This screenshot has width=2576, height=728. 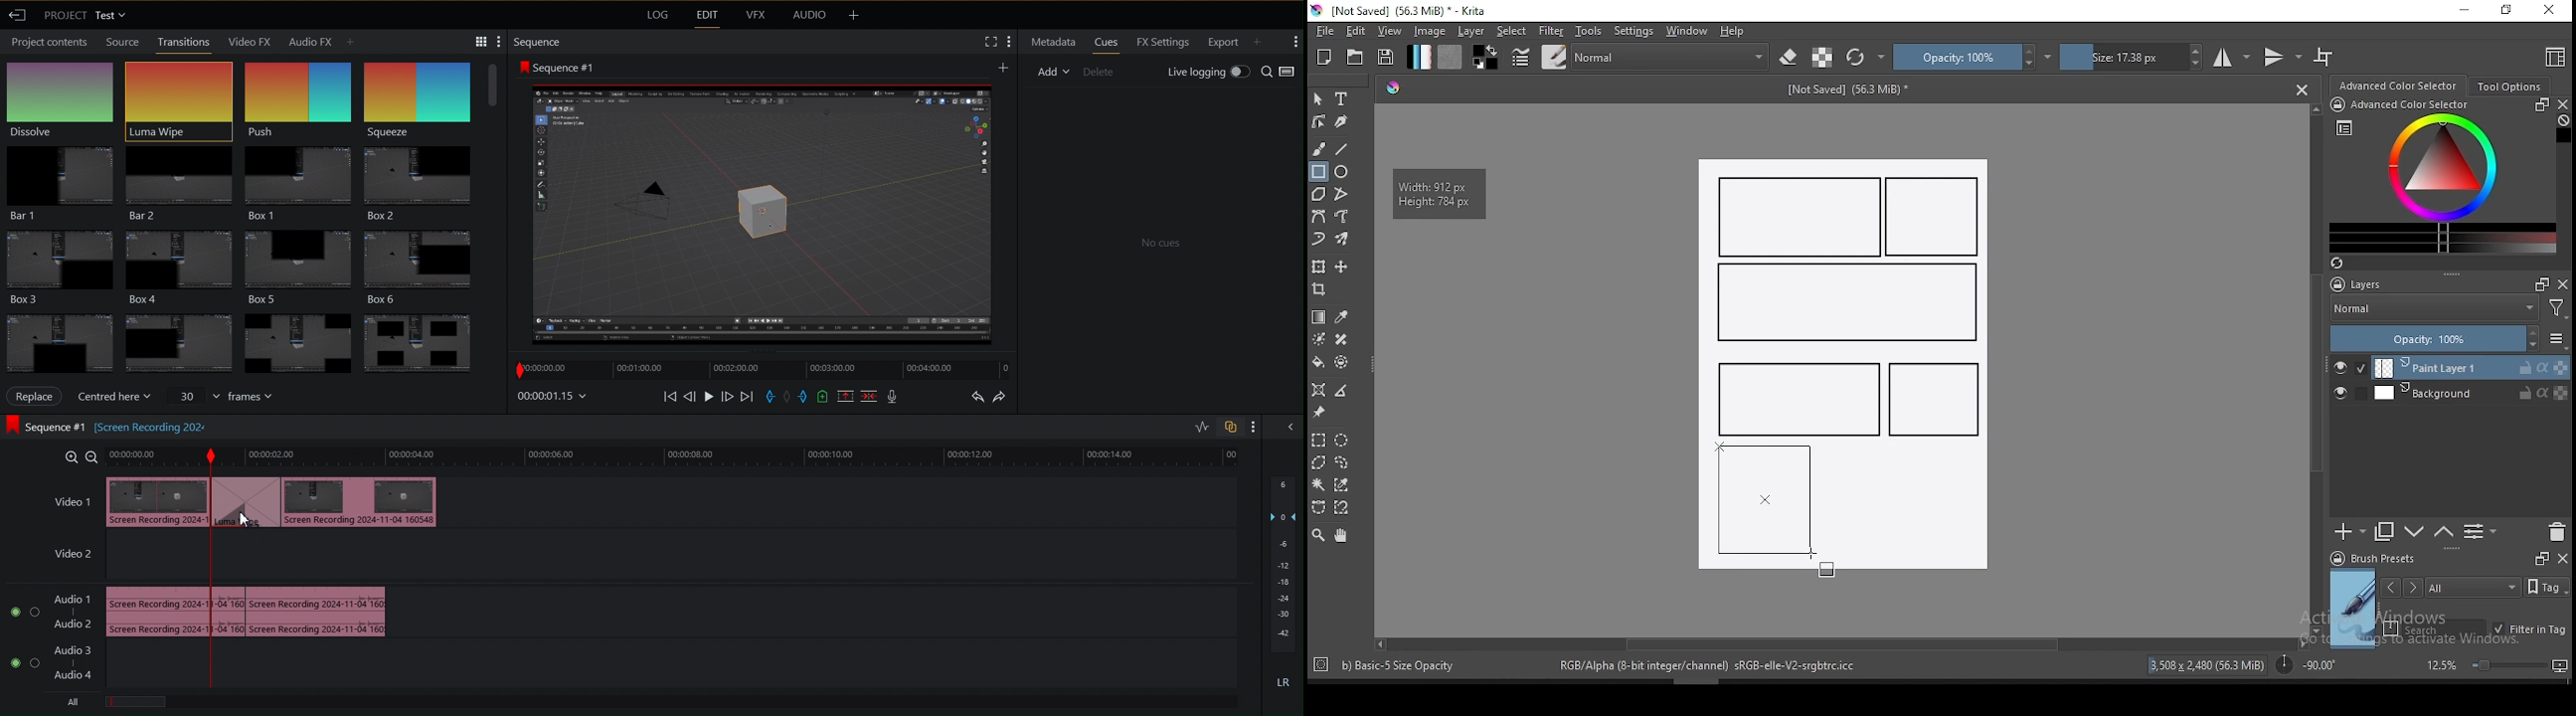 What do you see at coordinates (476, 40) in the screenshot?
I see `Settings` at bounding box center [476, 40].